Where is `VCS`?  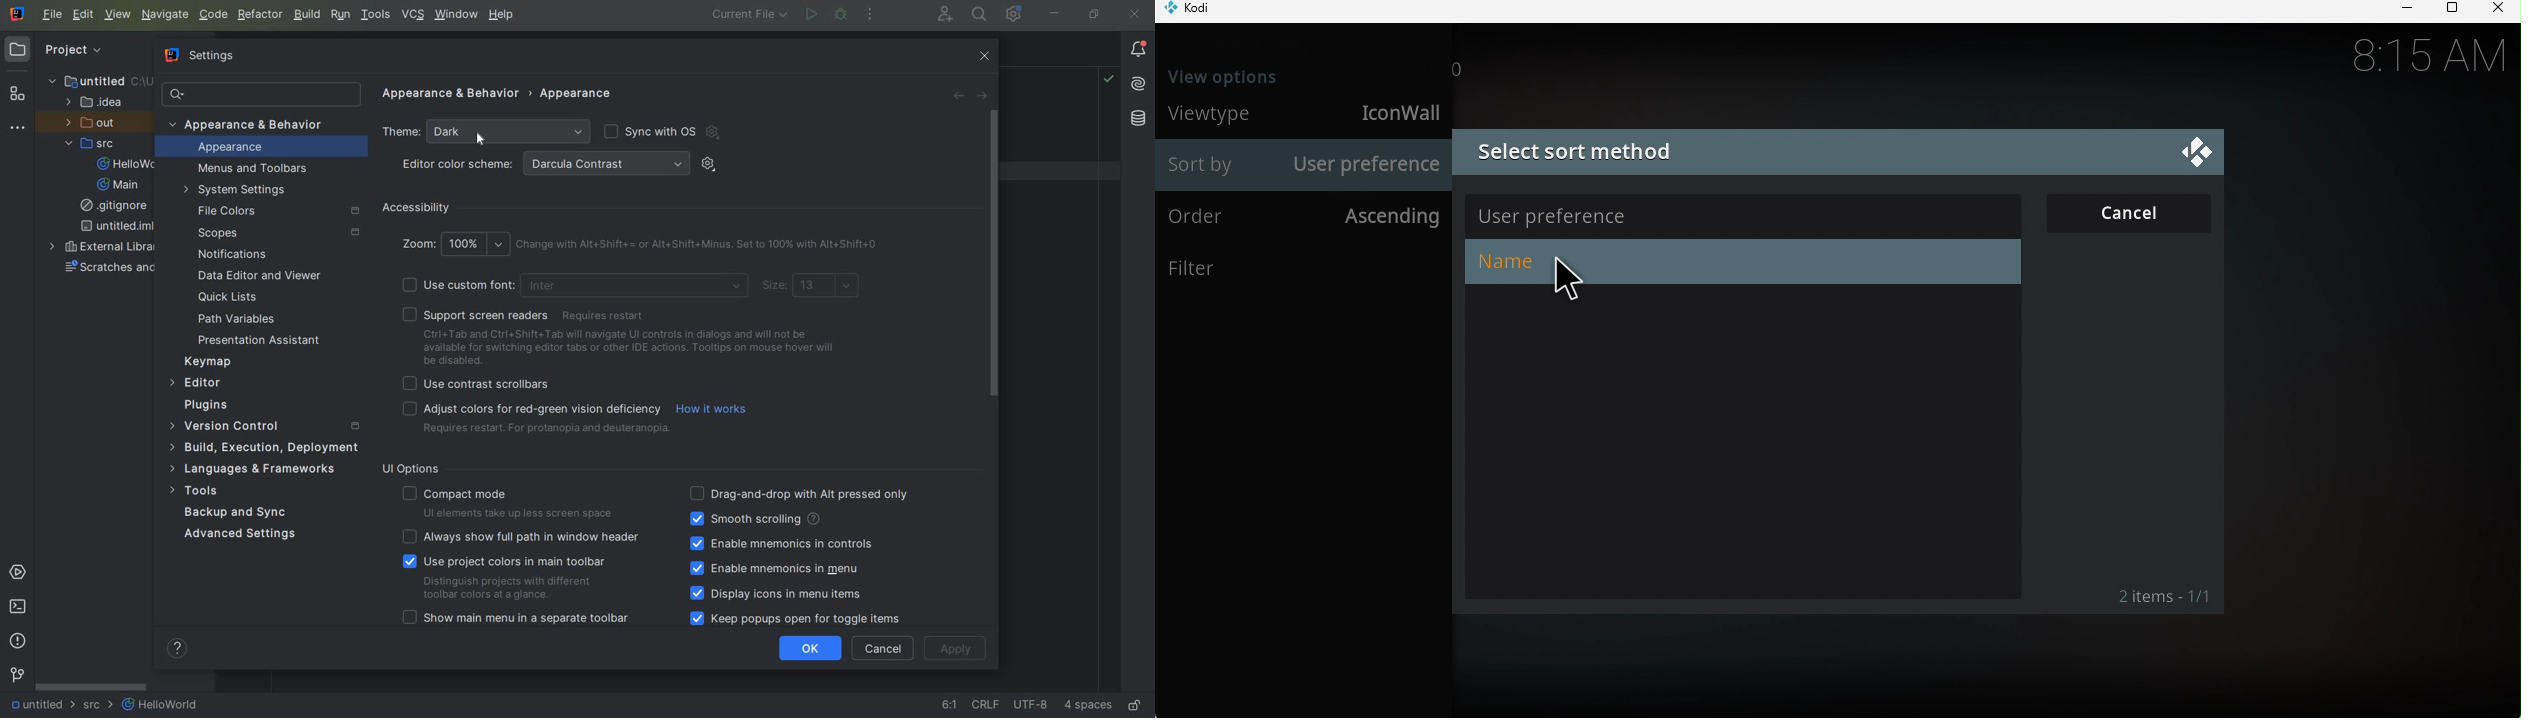
VCS is located at coordinates (413, 15).